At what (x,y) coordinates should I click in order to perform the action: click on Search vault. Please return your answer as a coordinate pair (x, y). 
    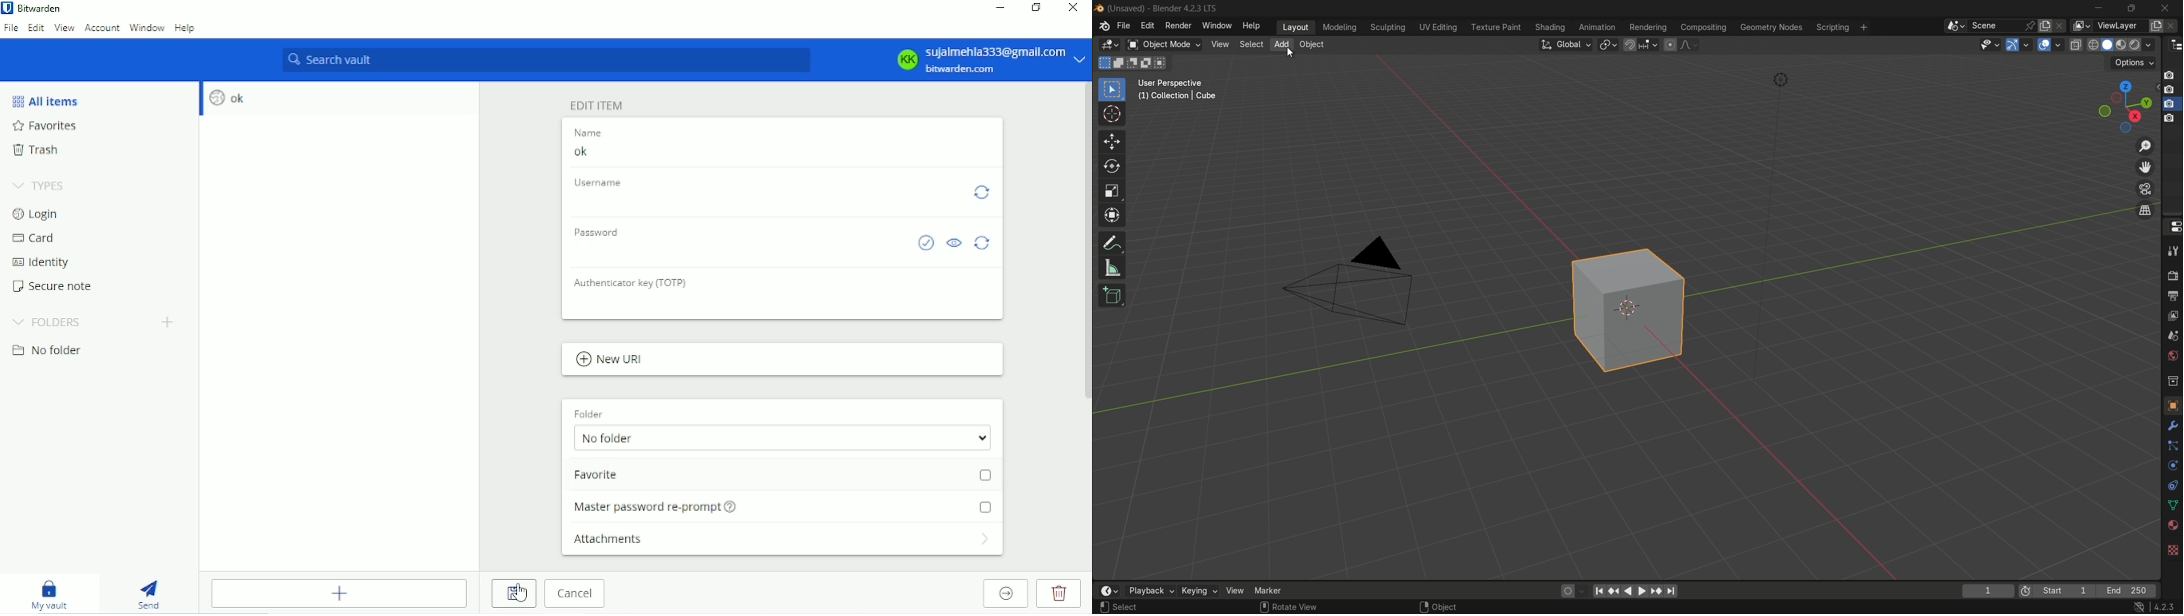
    Looking at the image, I should click on (544, 59).